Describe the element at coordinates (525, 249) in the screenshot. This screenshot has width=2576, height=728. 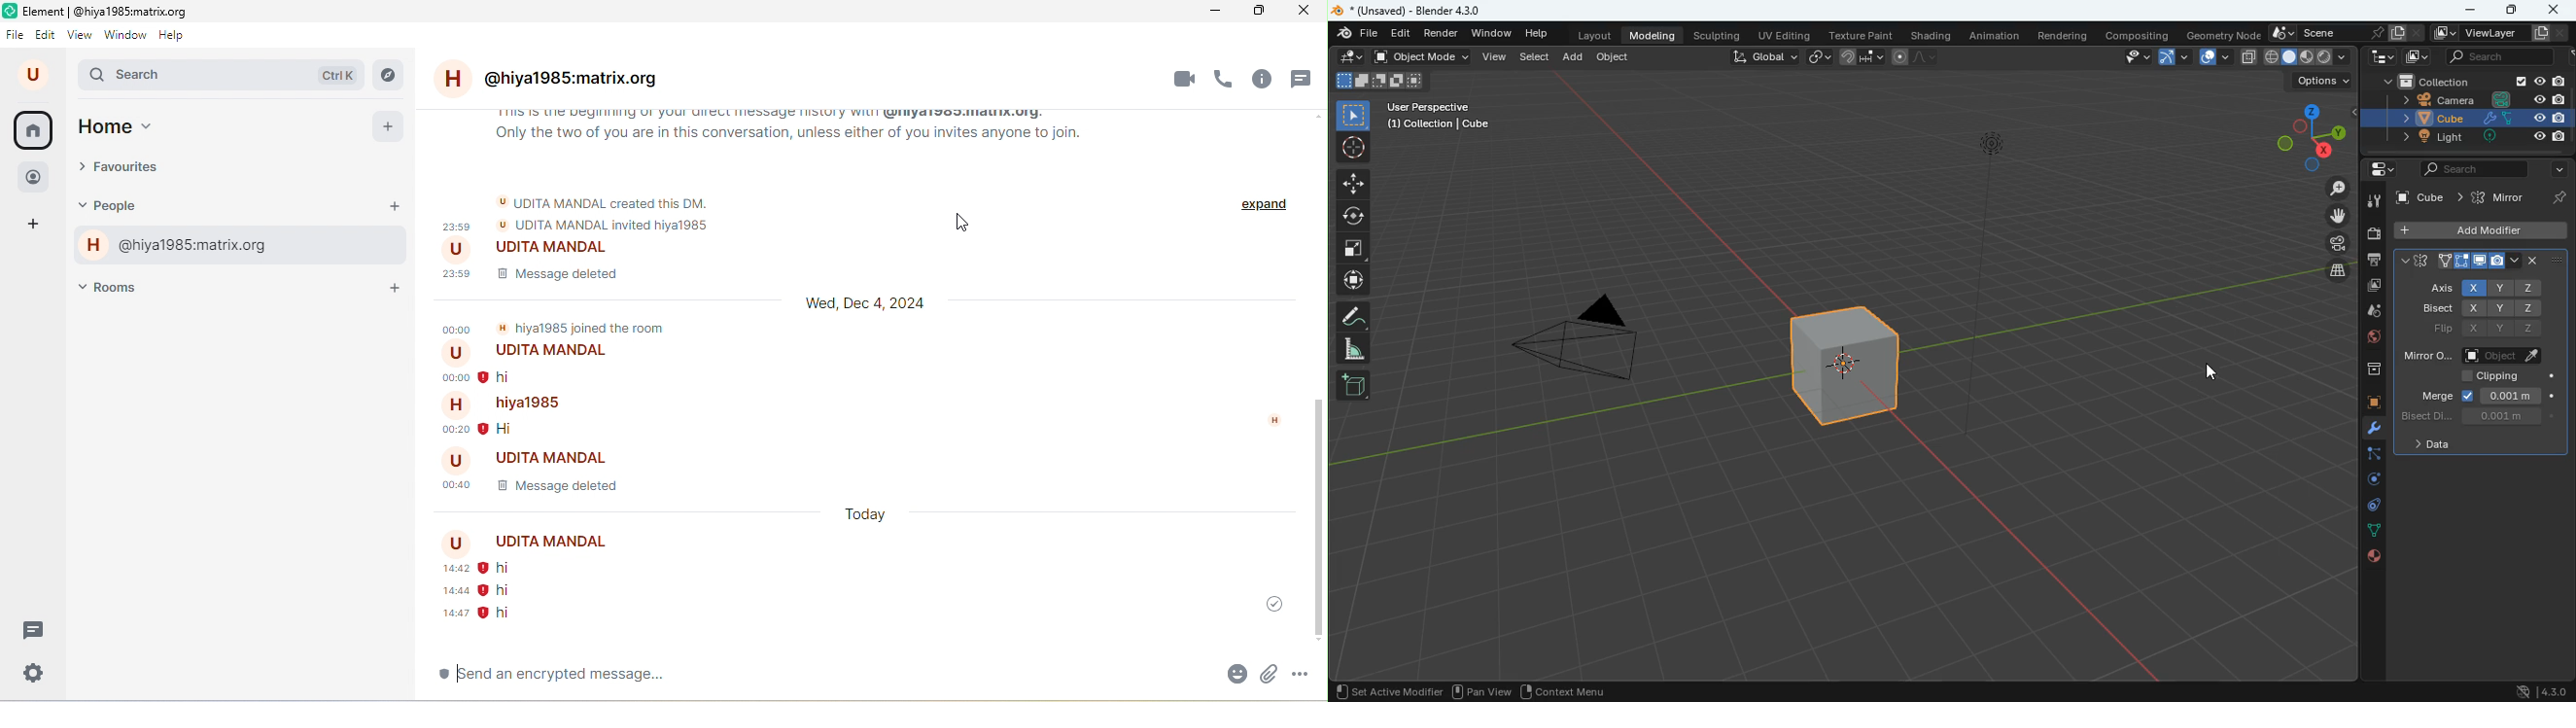
I see `udita mandal` at that location.